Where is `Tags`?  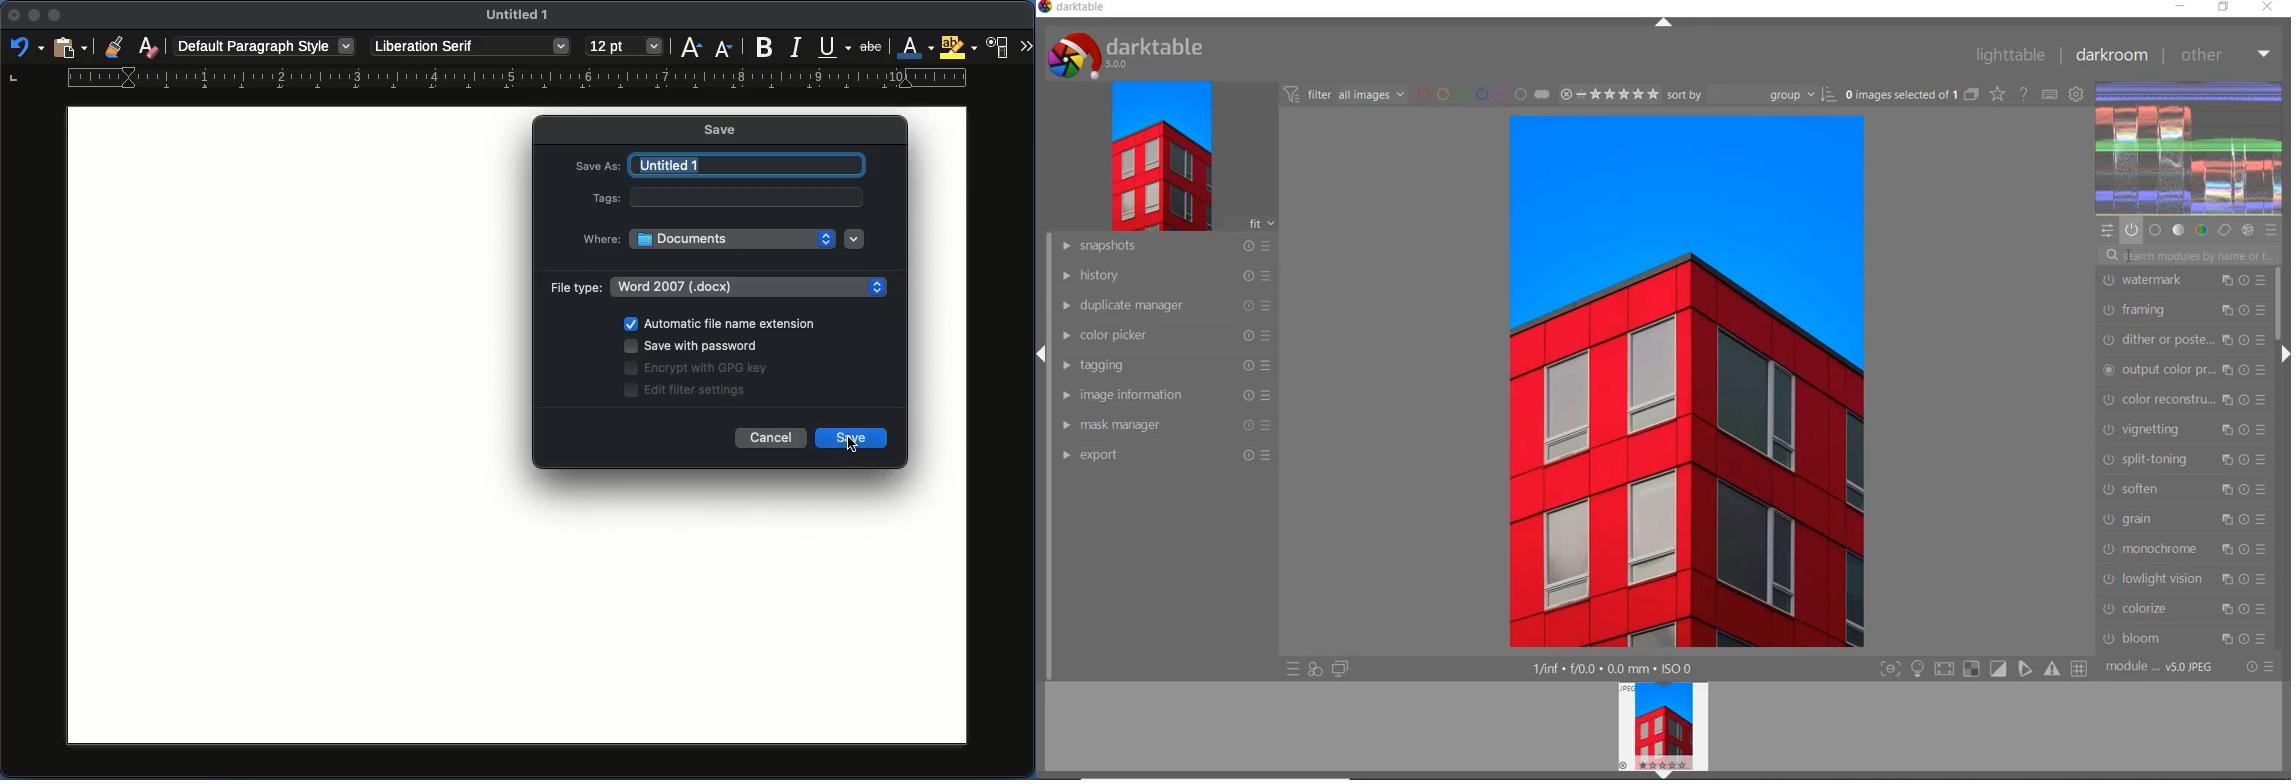
Tags is located at coordinates (607, 196).